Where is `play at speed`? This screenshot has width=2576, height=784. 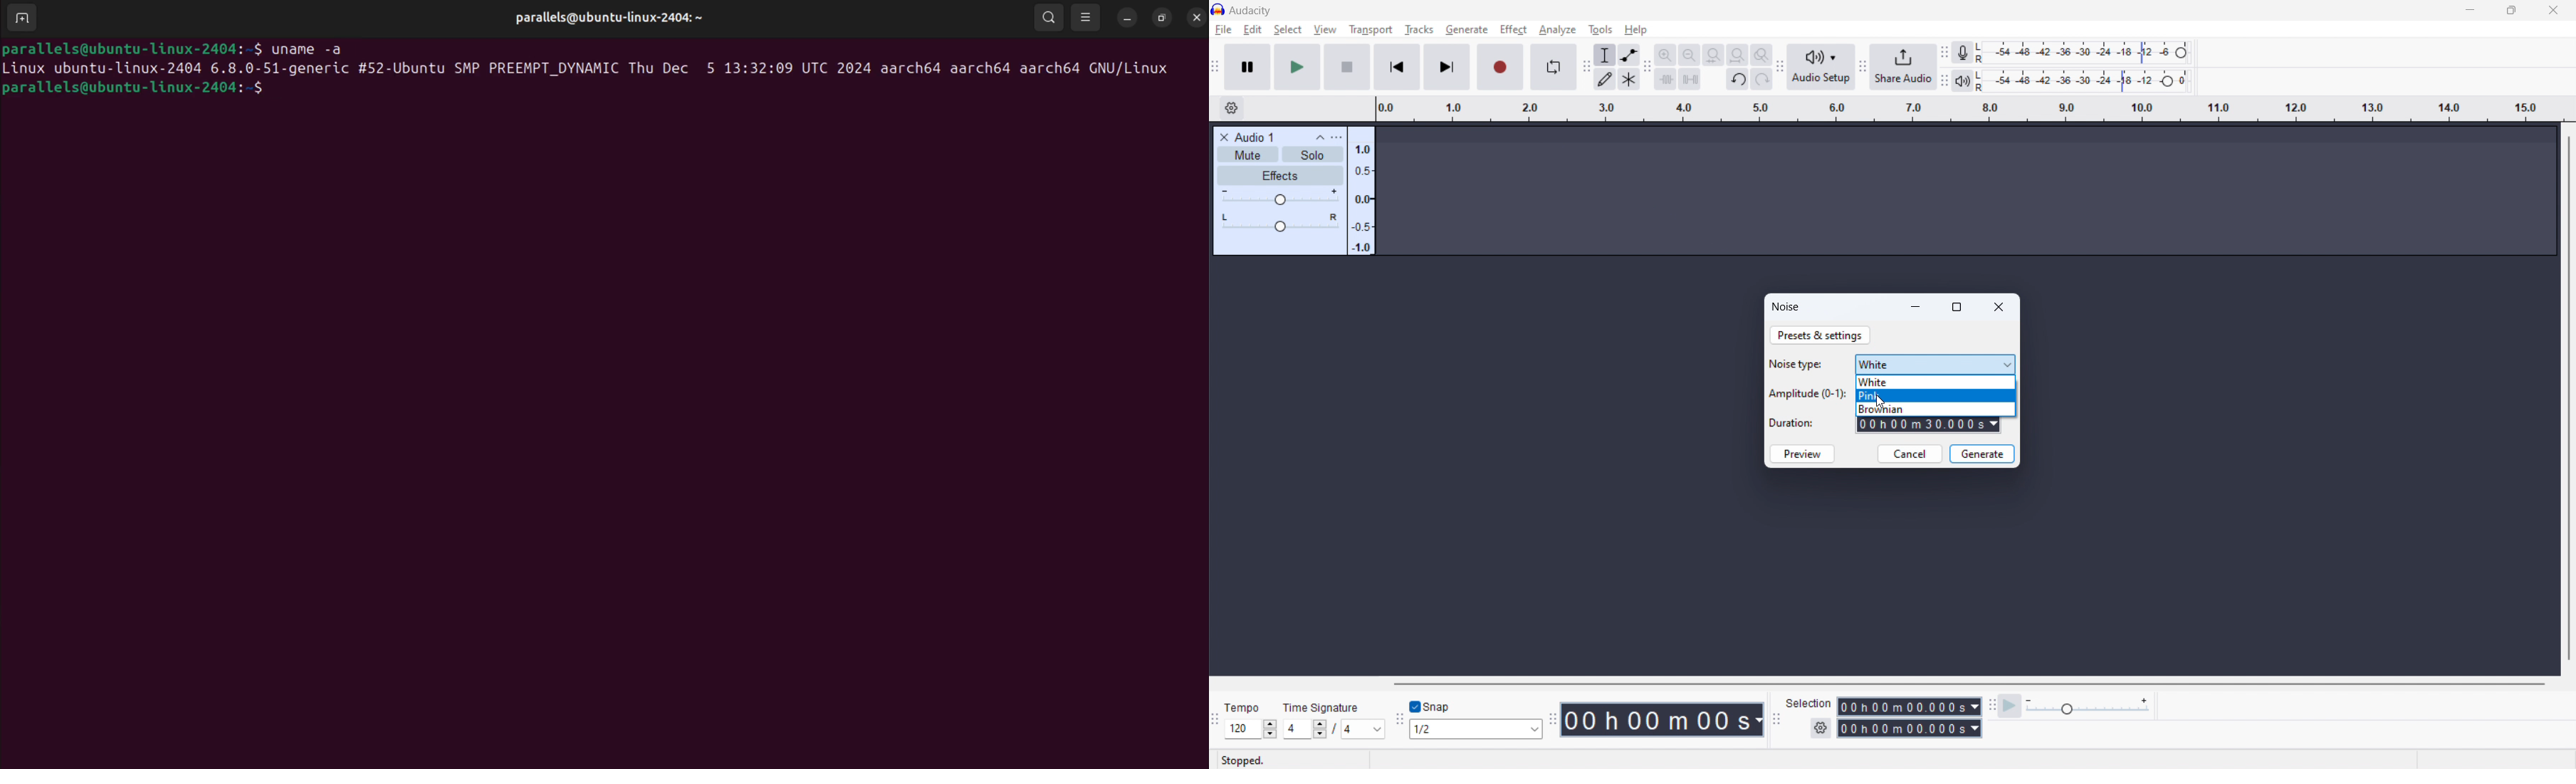
play at speed is located at coordinates (2010, 706).